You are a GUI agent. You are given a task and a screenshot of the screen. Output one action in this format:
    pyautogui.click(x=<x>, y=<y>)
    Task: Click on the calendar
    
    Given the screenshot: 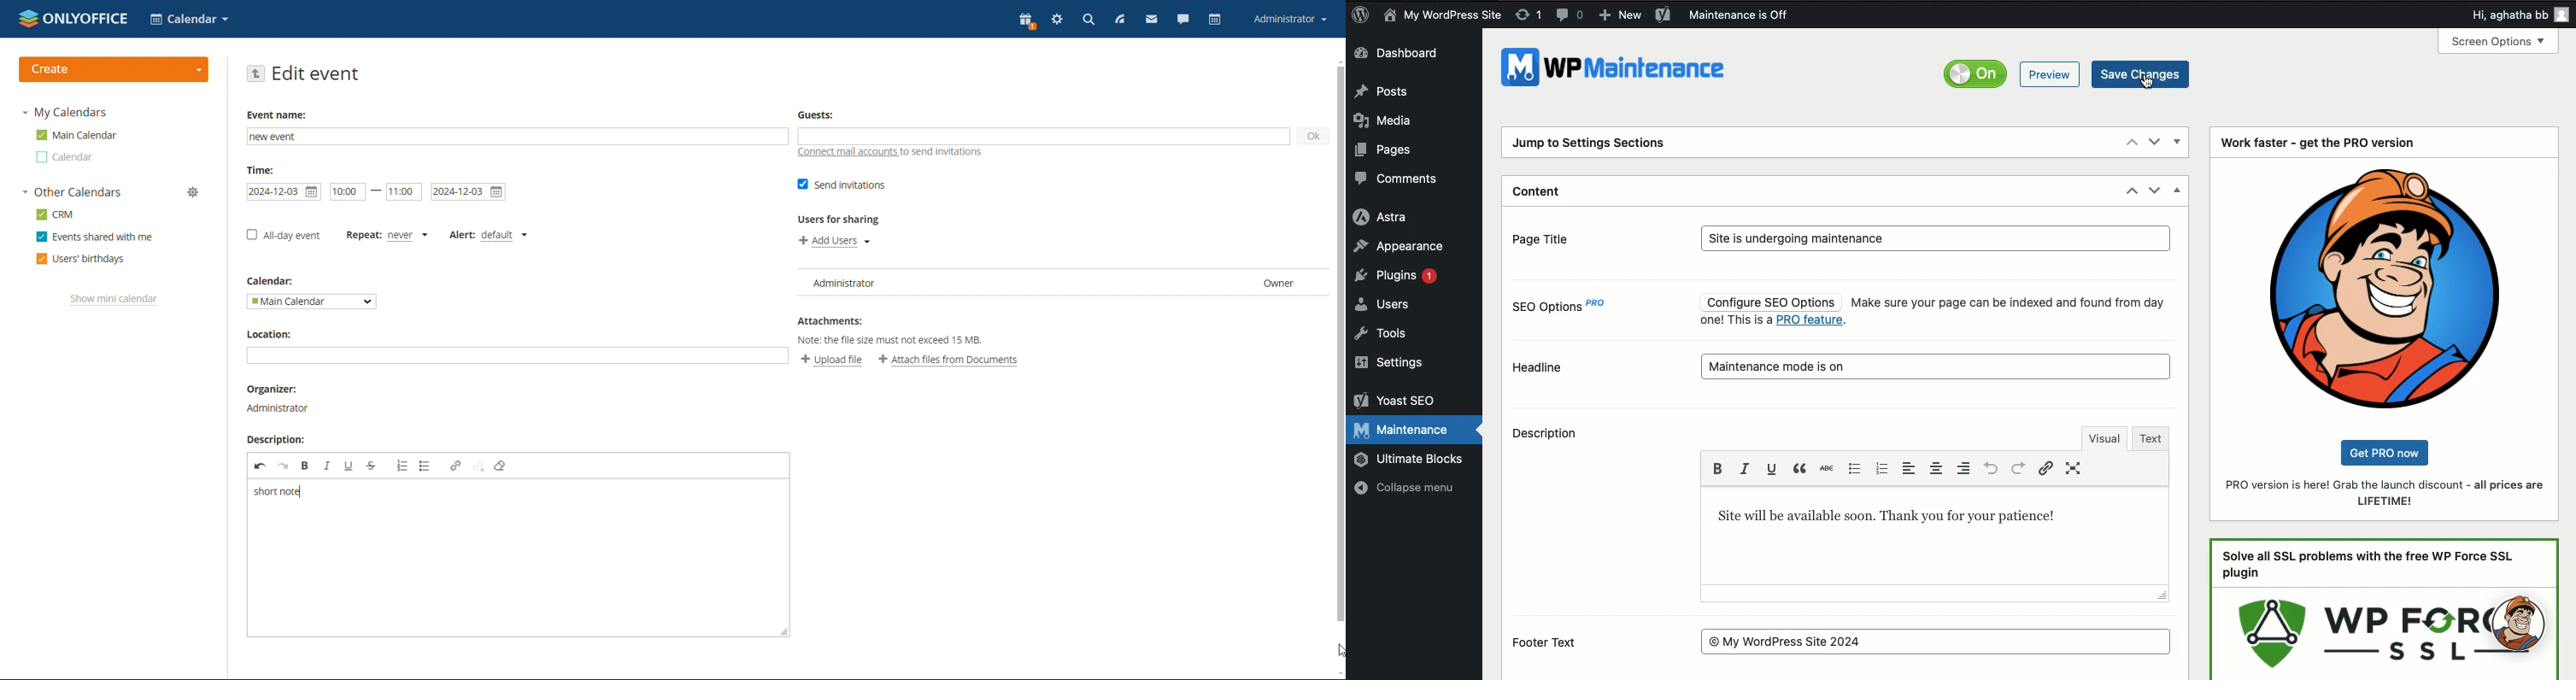 What is the action you would take?
    pyautogui.click(x=1216, y=19)
    